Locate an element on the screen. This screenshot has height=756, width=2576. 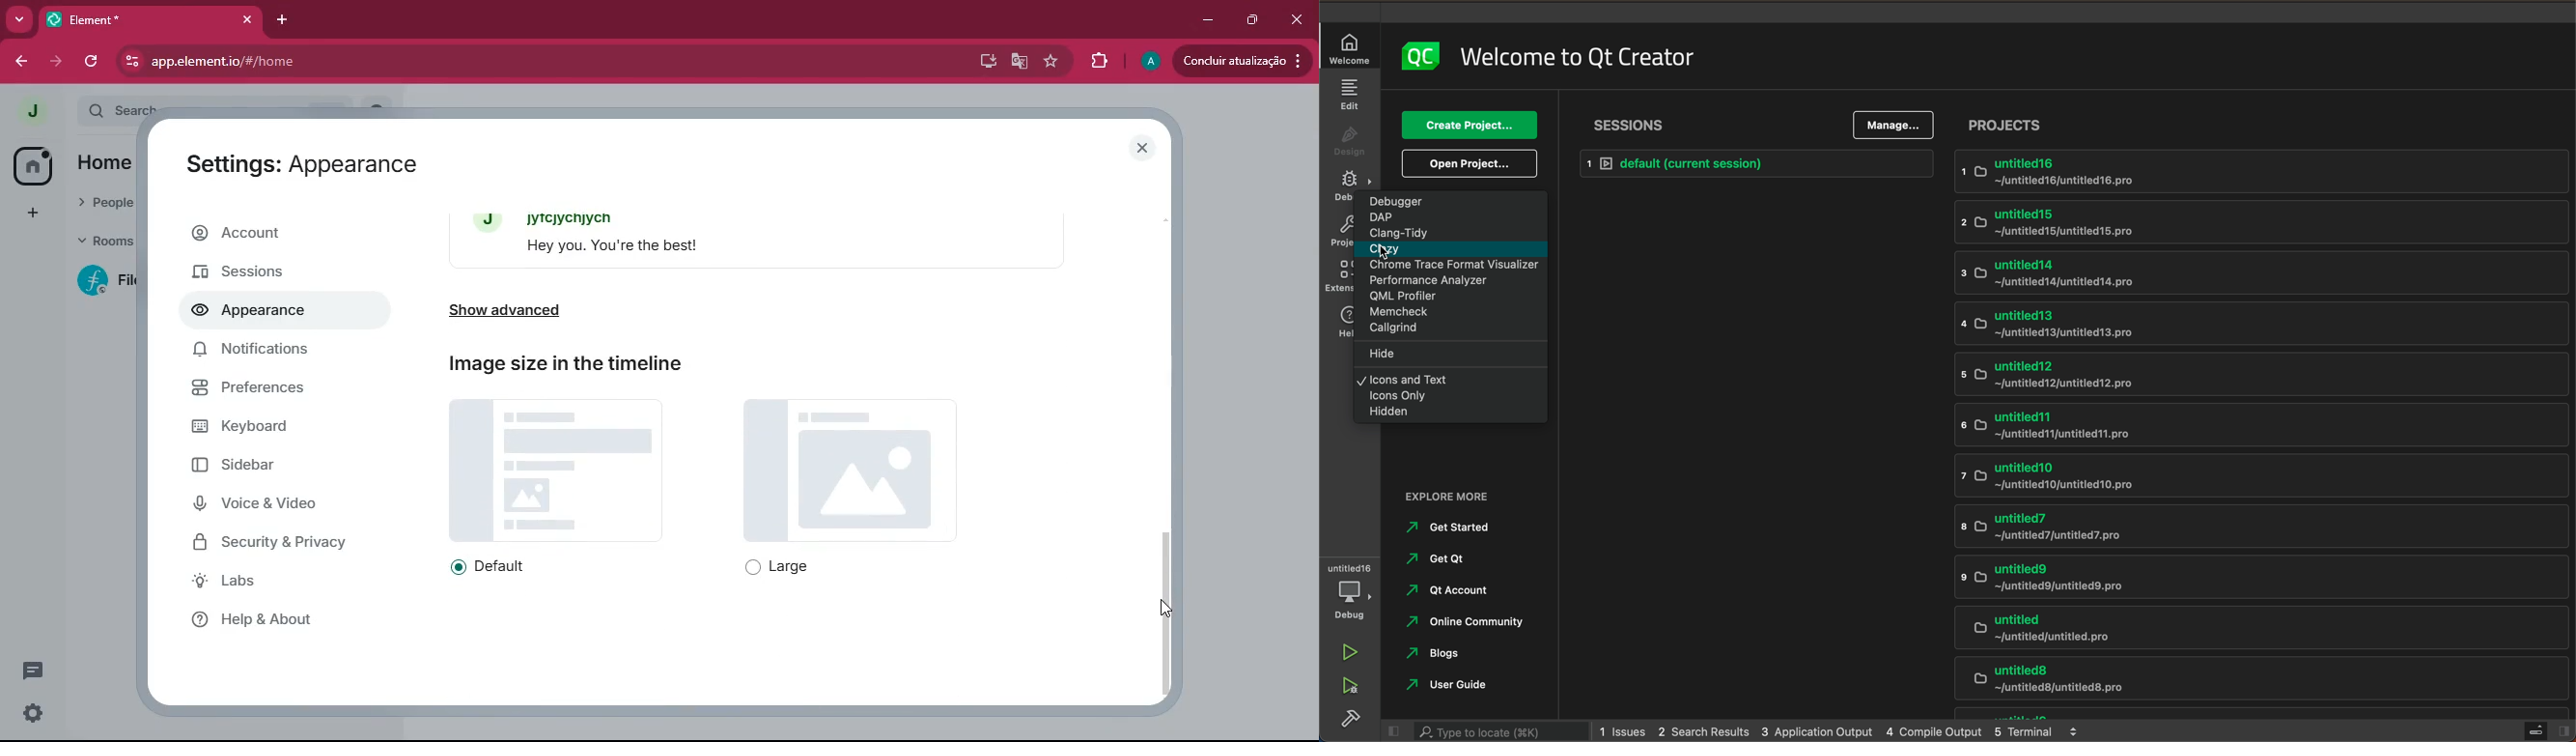
online community  is located at coordinates (1474, 627).